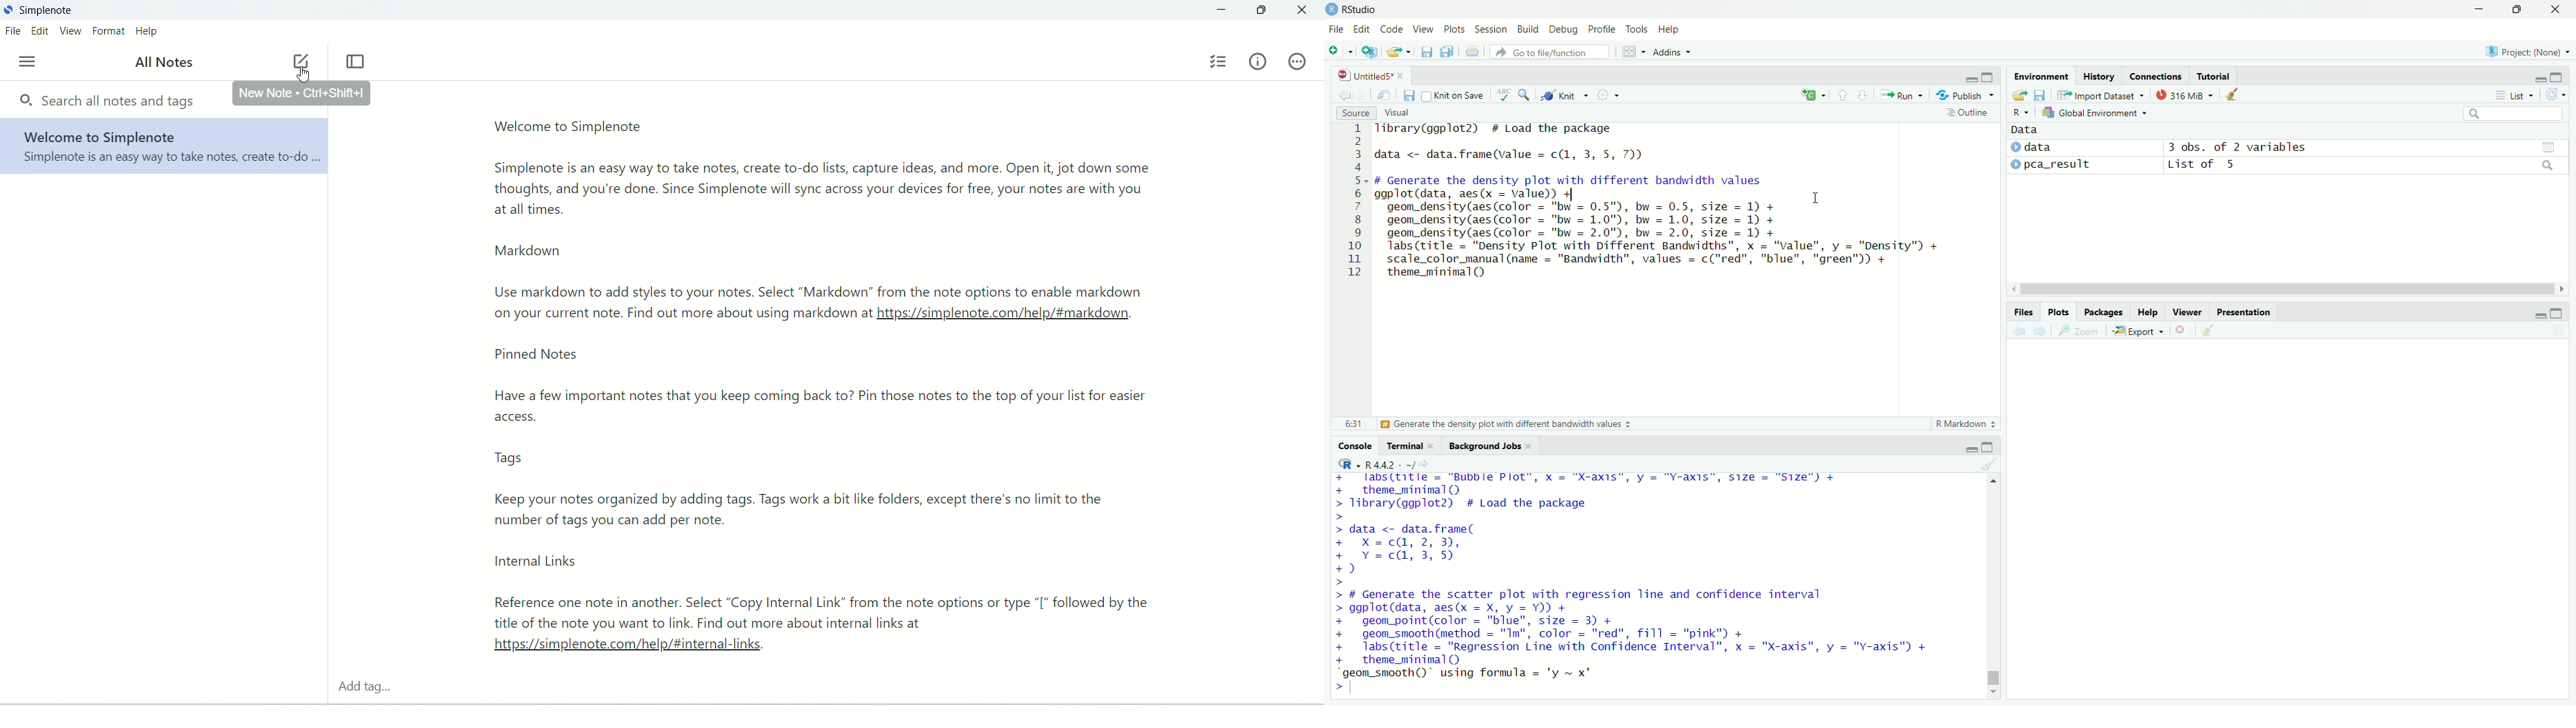  Describe the element at coordinates (2209, 331) in the screenshot. I see `Clear all plots` at that location.